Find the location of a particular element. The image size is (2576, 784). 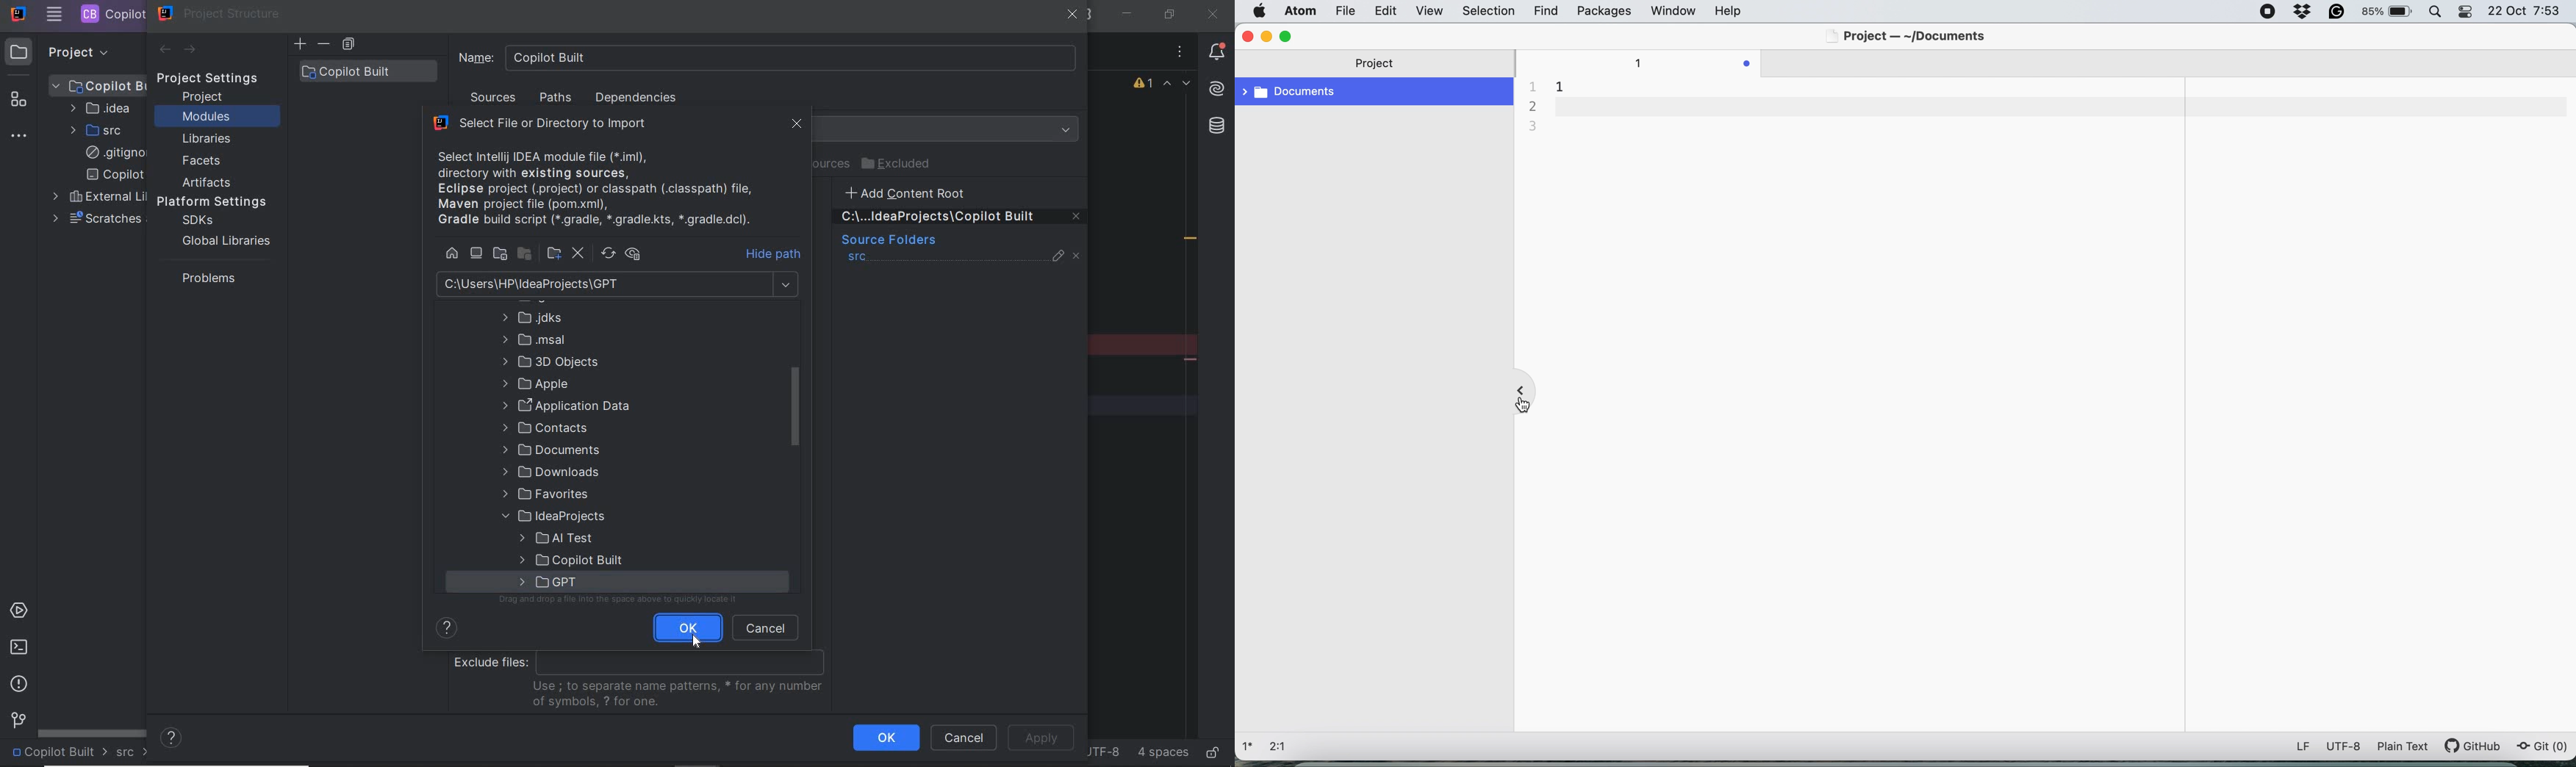

new directory is located at coordinates (554, 254).